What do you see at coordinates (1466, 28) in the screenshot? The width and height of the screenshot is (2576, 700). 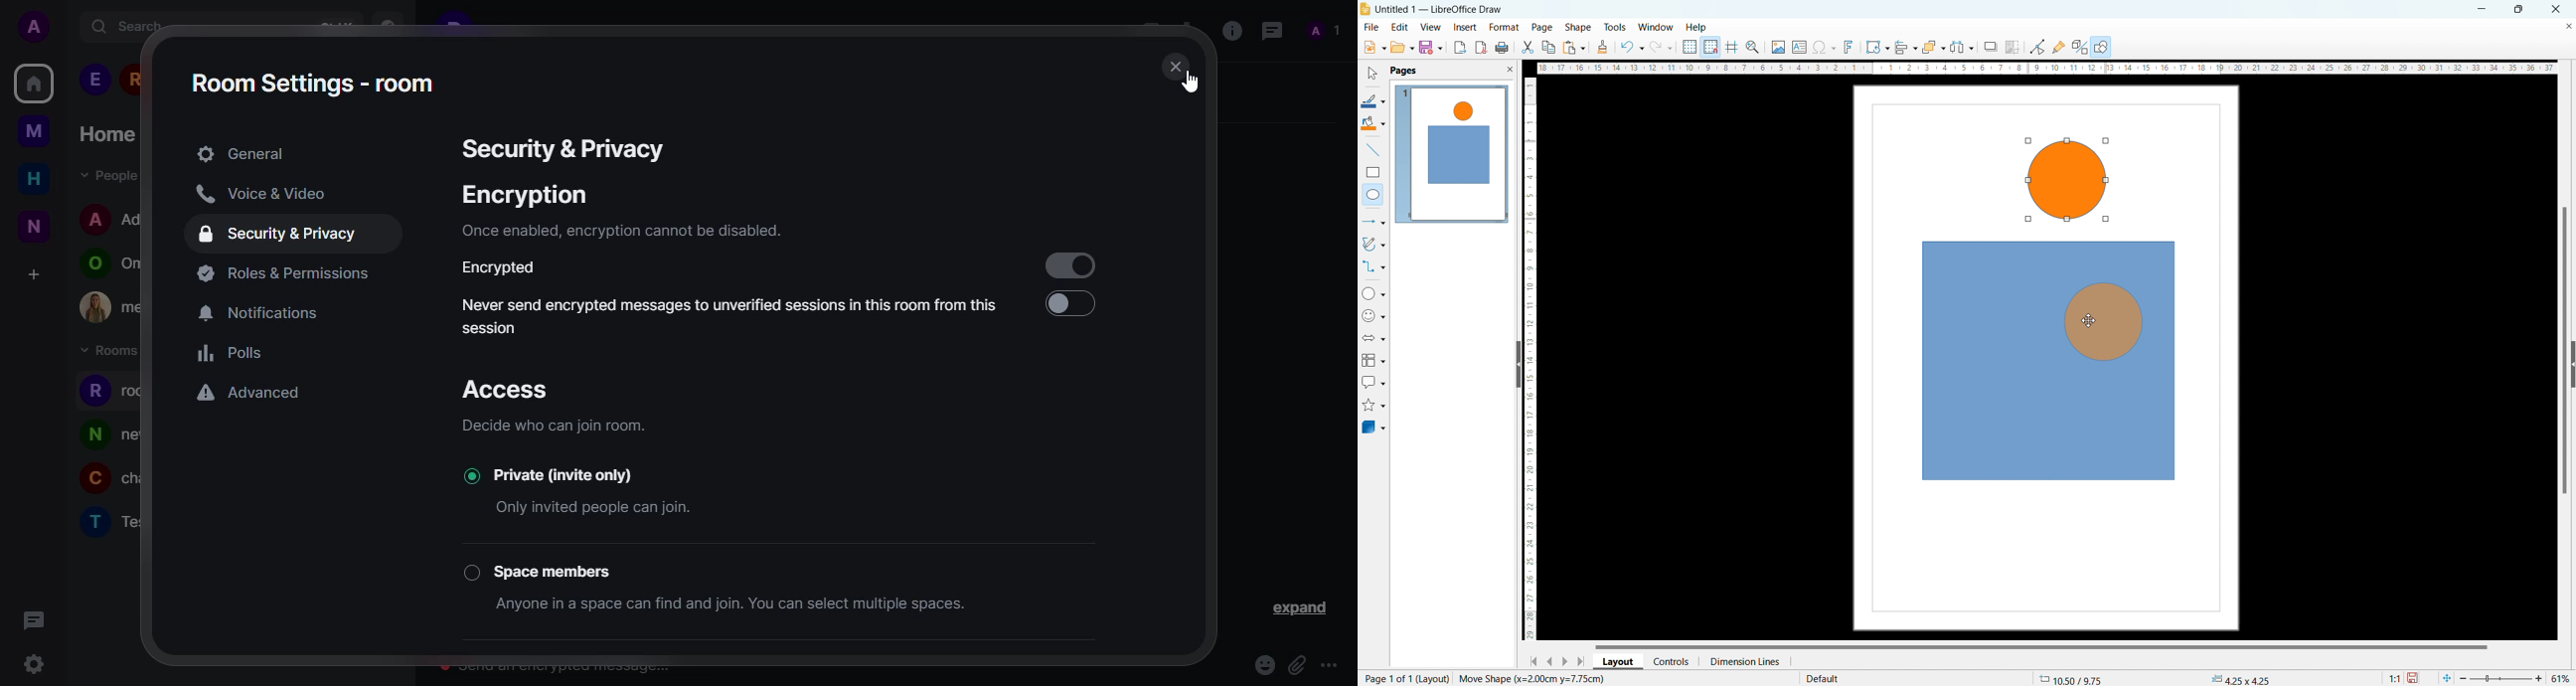 I see `insert` at bounding box center [1466, 28].